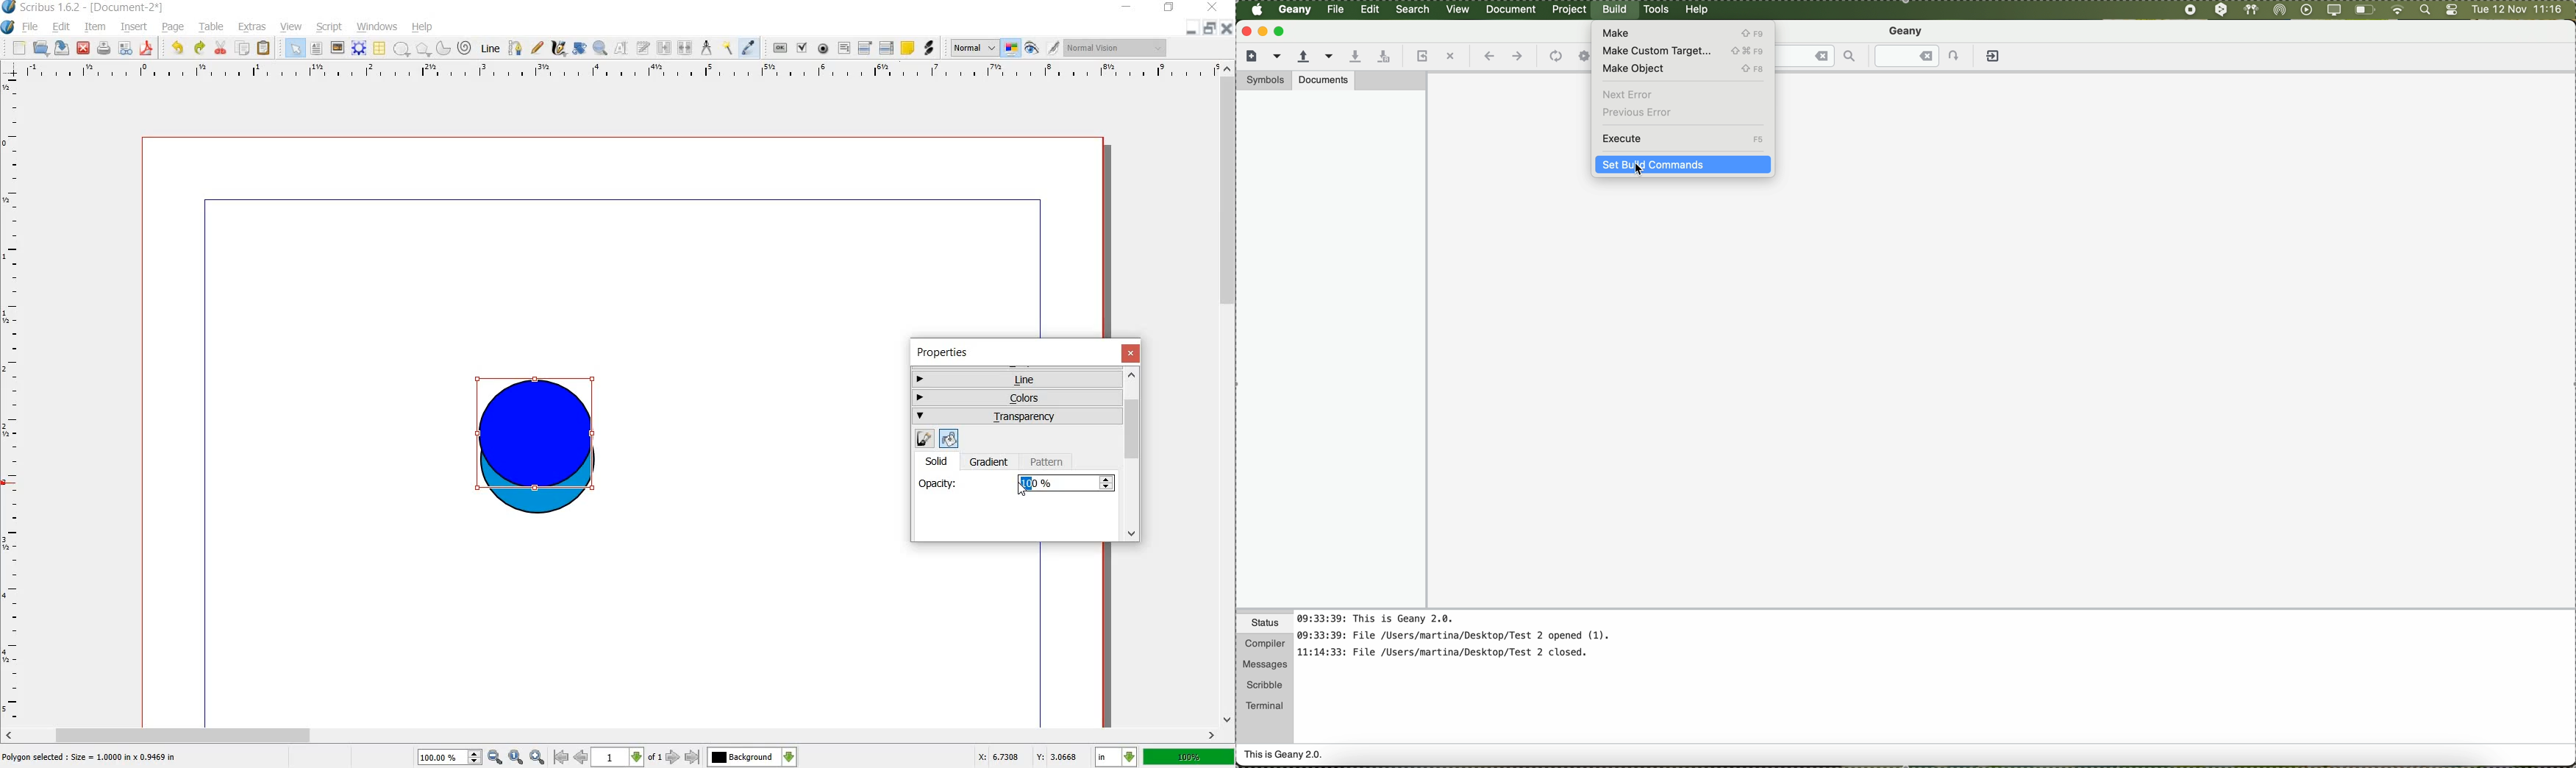 The width and height of the screenshot is (2576, 784). What do you see at coordinates (683, 758) in the screenshot?
I see `go to next or last page` at bounding box center [683, 758].